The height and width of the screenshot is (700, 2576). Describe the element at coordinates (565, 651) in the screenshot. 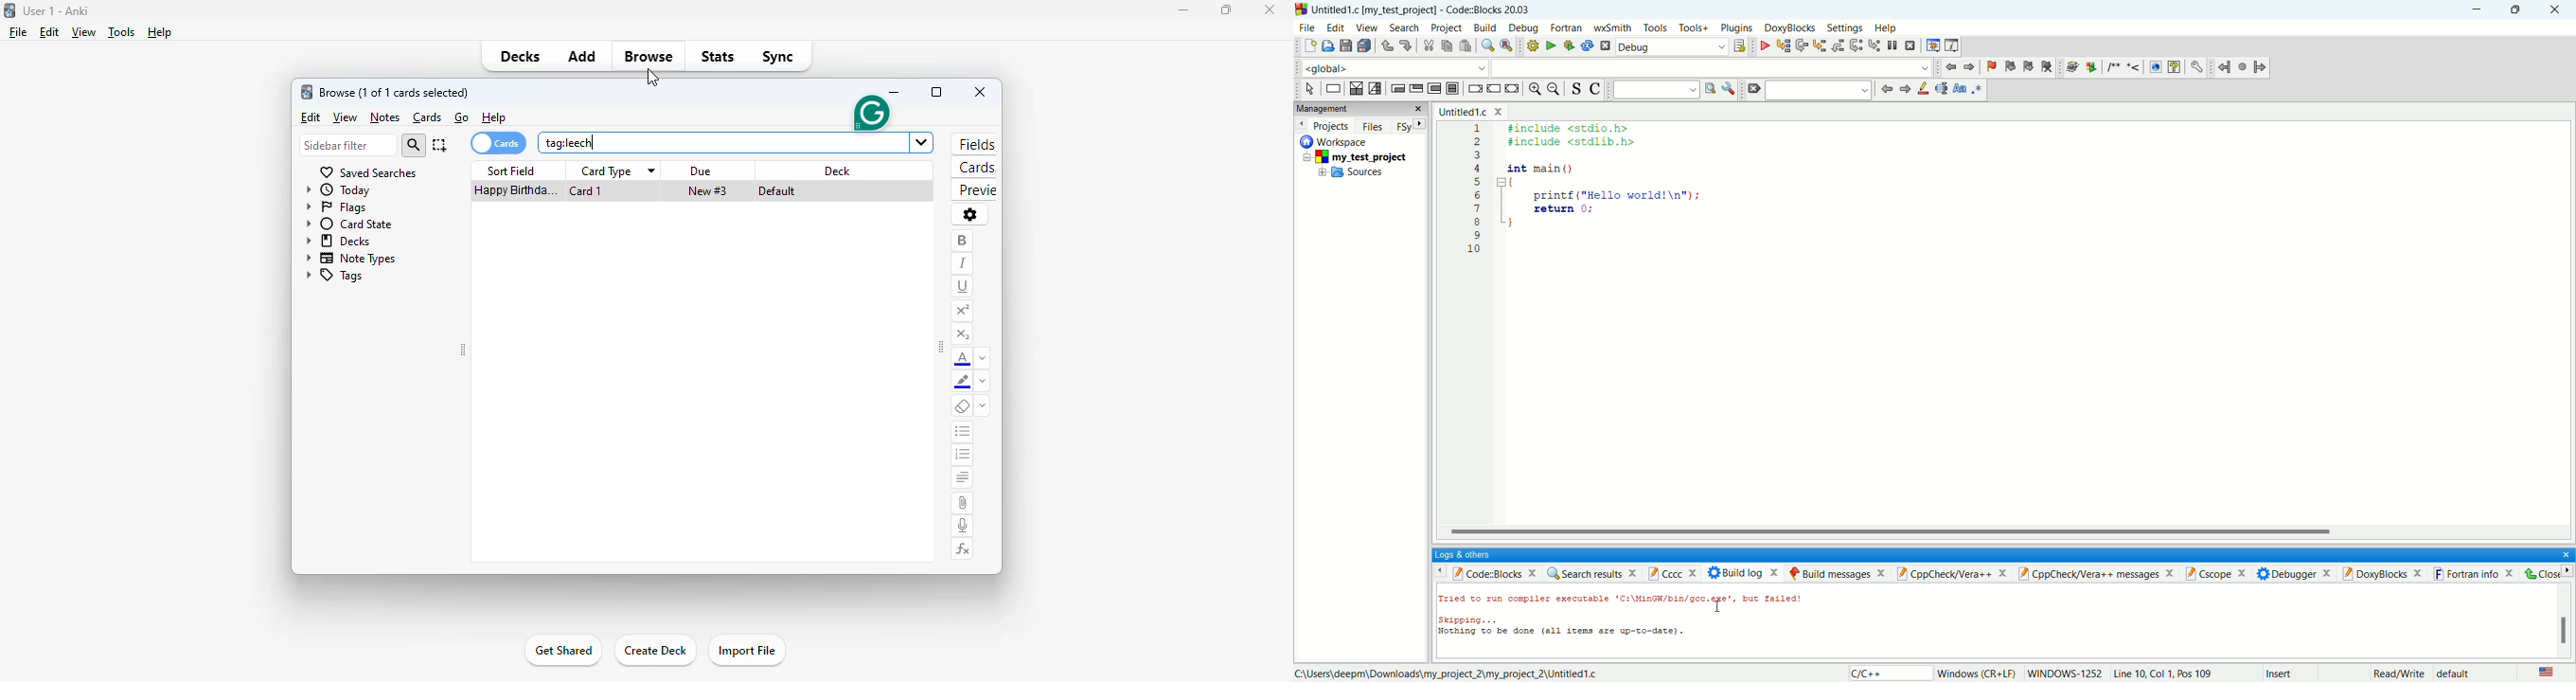

I see `get shared` at that location.